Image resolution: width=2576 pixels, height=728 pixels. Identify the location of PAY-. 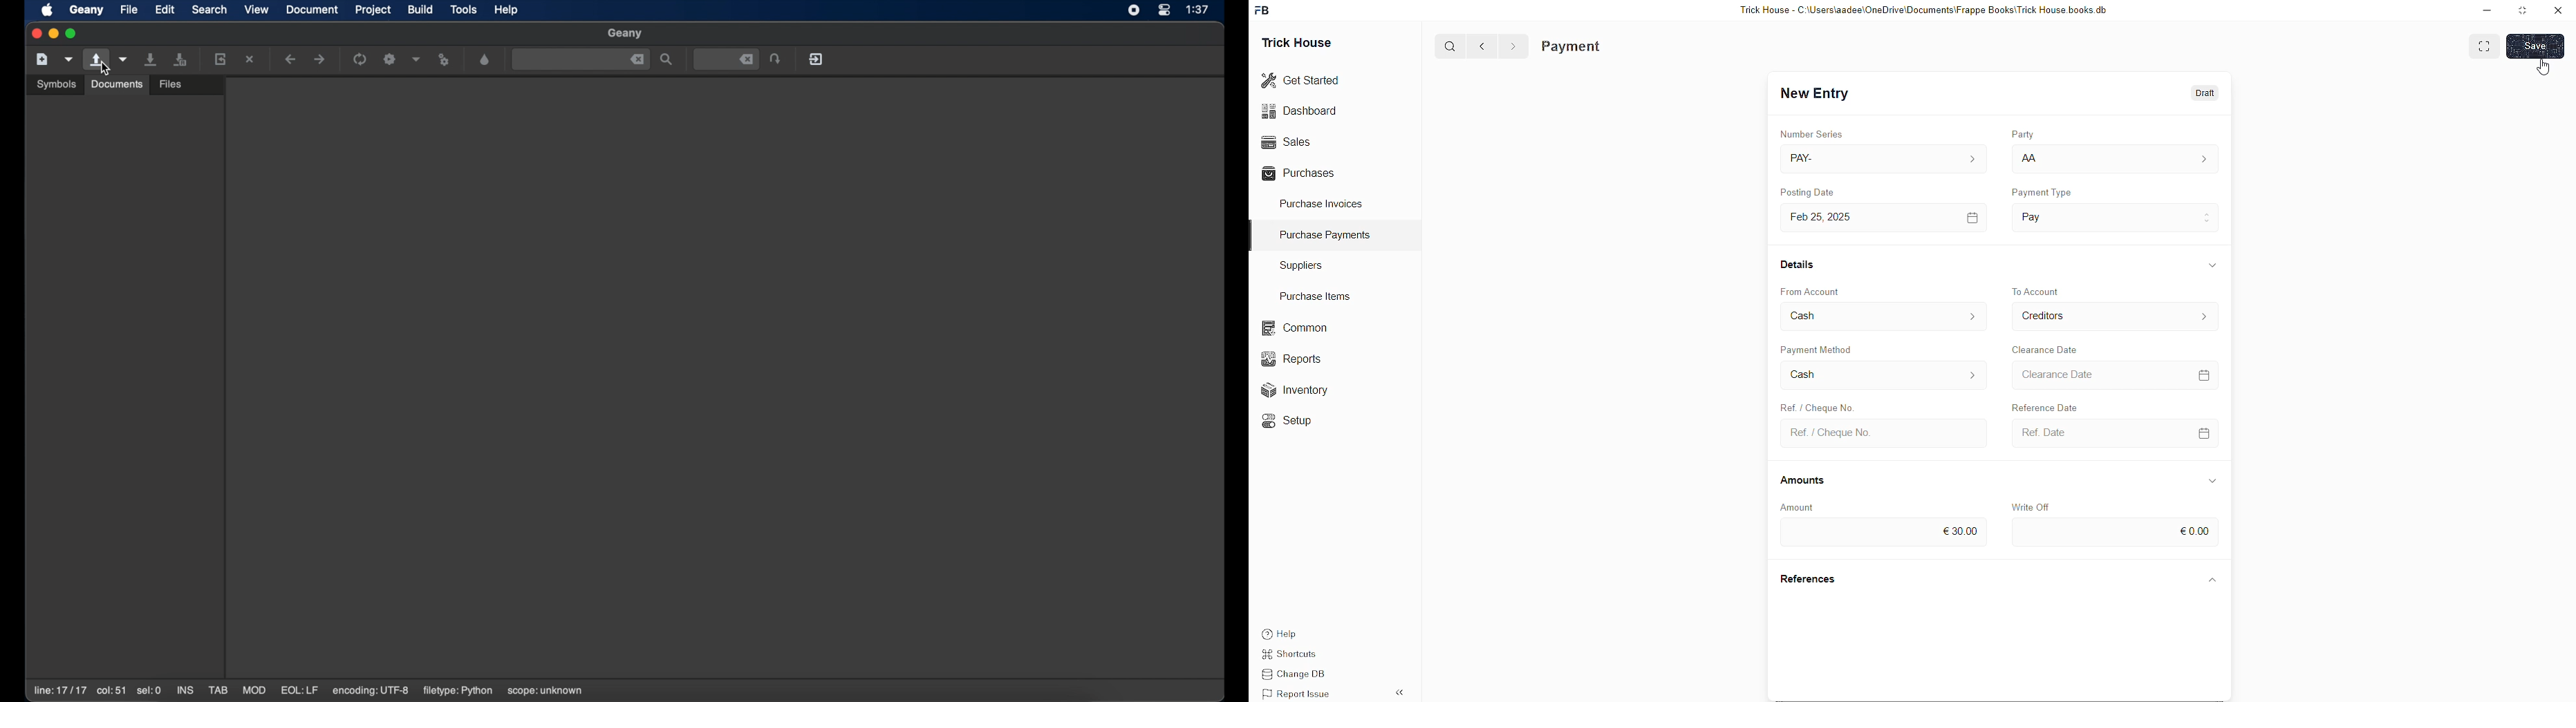
(1813, 160).